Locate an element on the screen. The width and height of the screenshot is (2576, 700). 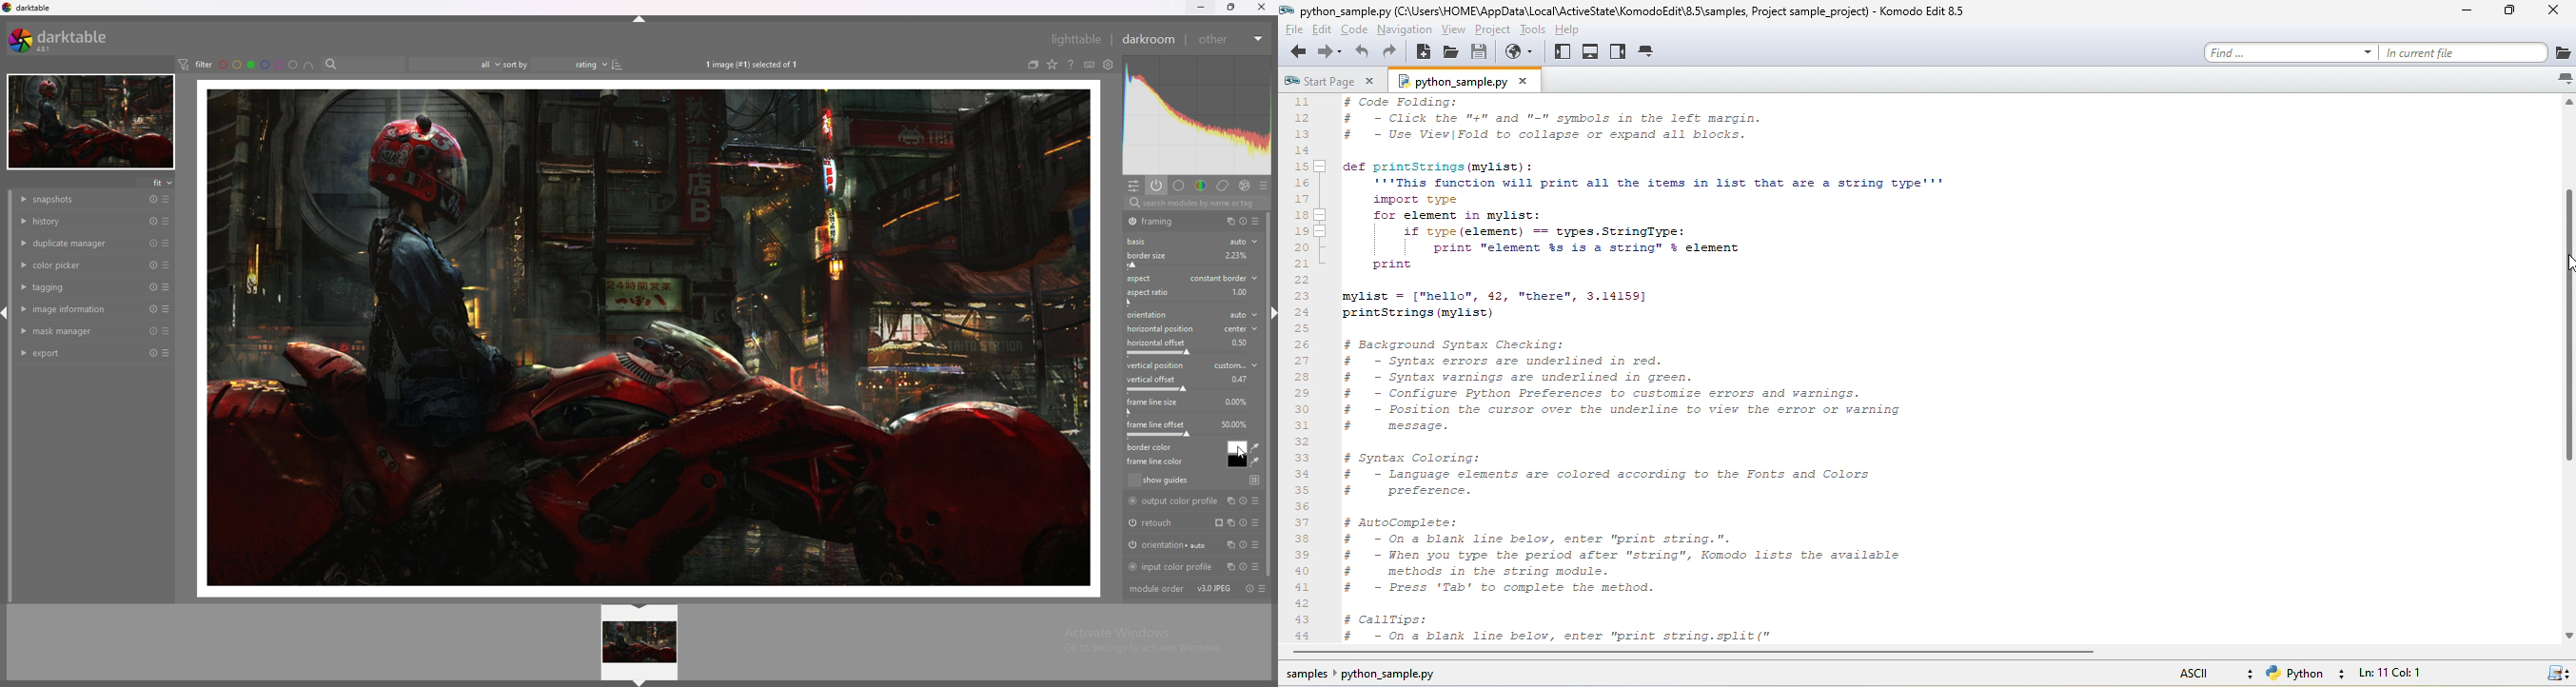
waterdrop is located at coordinates (1256, 462).